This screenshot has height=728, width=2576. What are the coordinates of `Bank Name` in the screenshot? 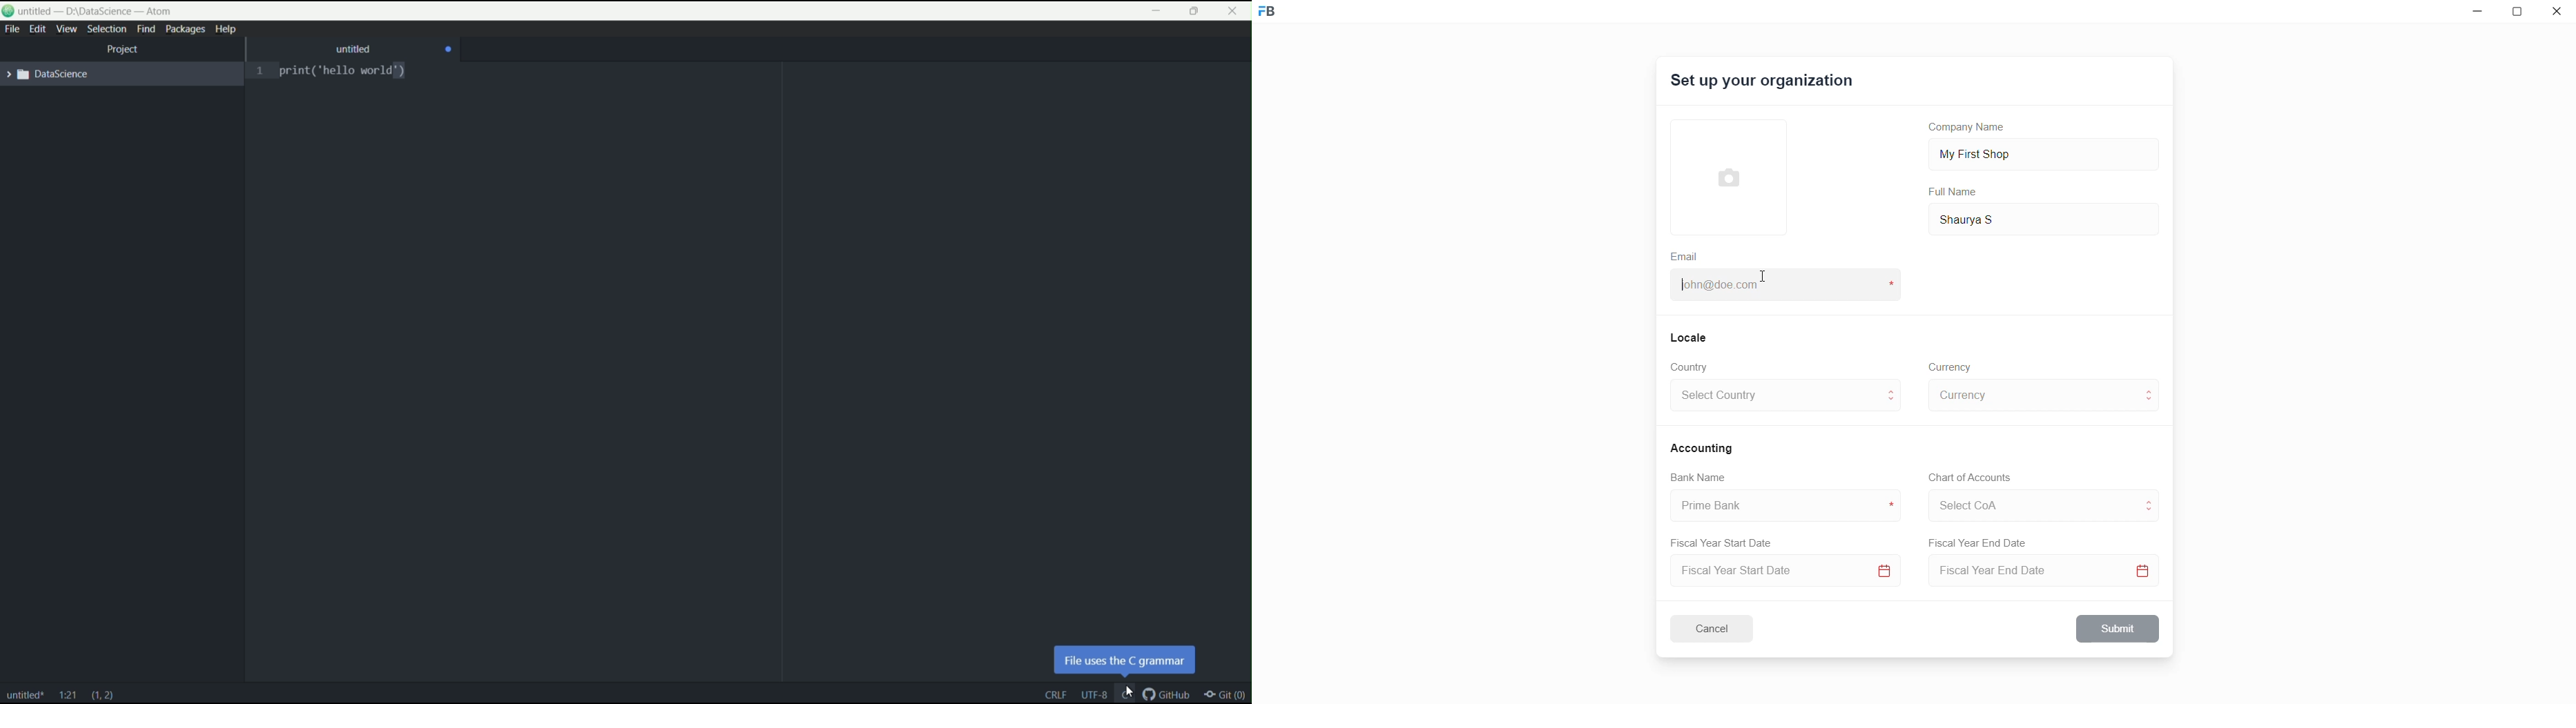 It's located at (1698, 479).